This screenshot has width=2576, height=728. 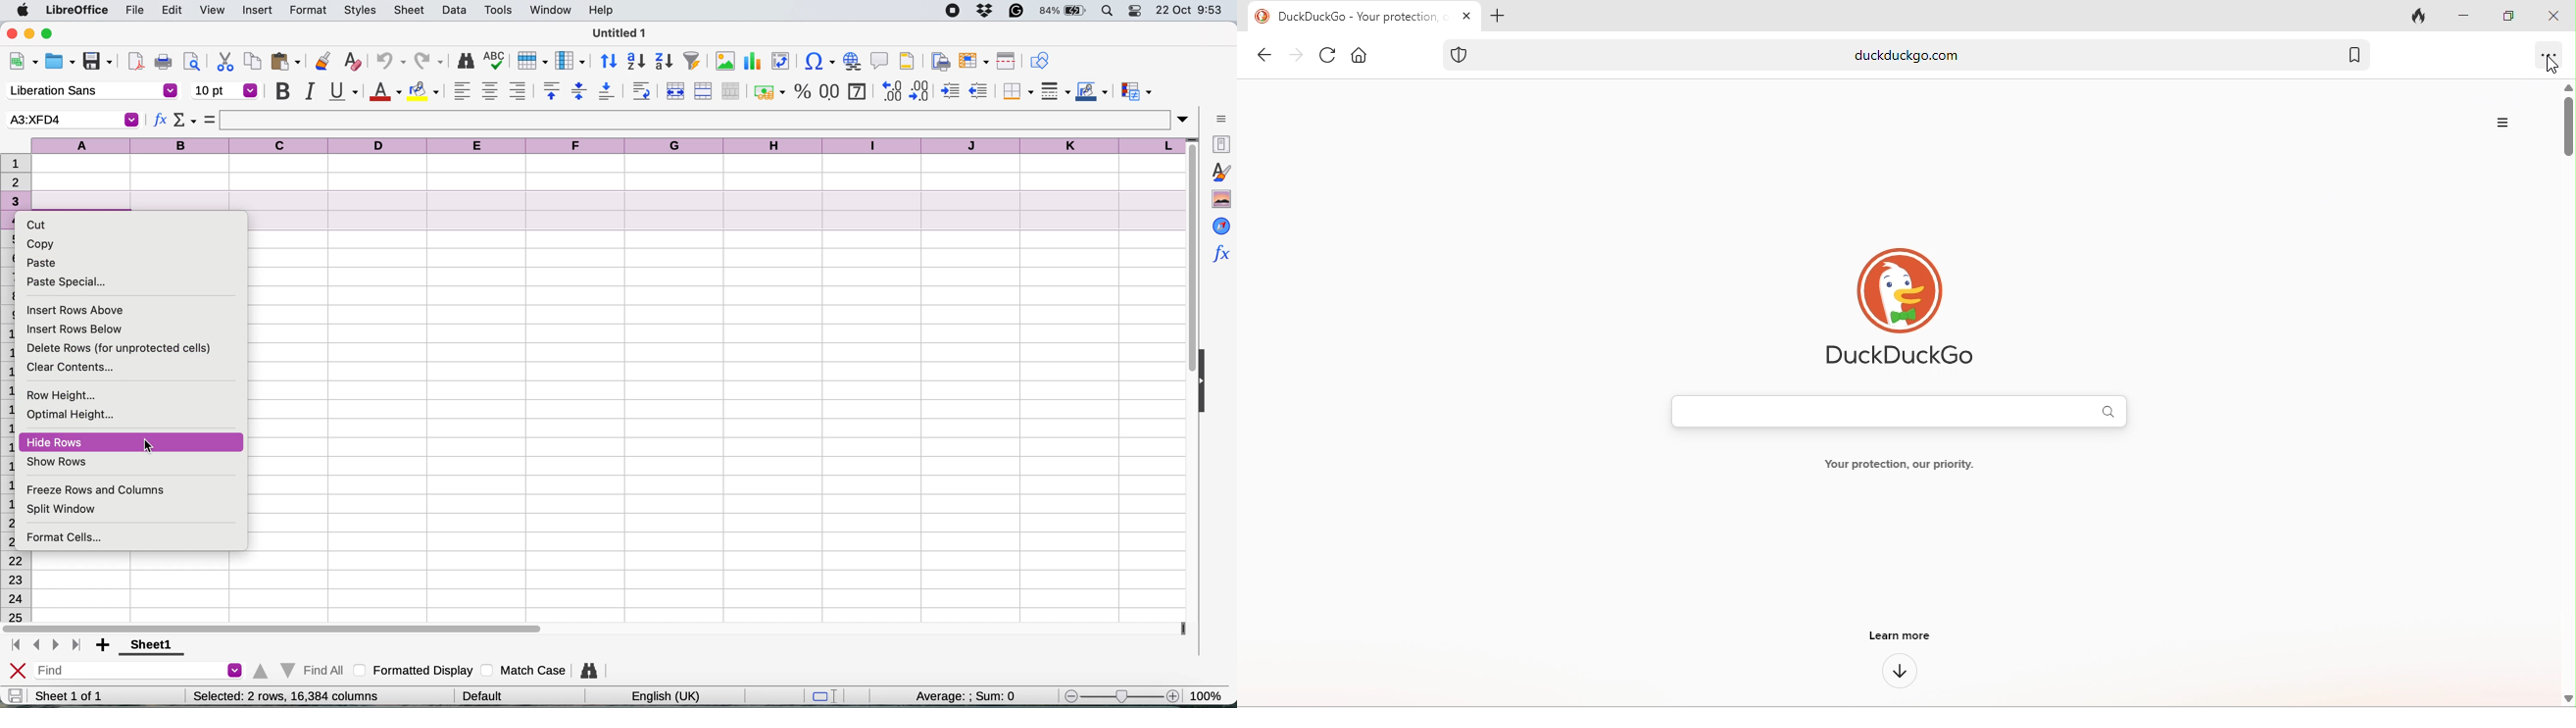 I want to click on collapse, so click(x=1207, y=383).